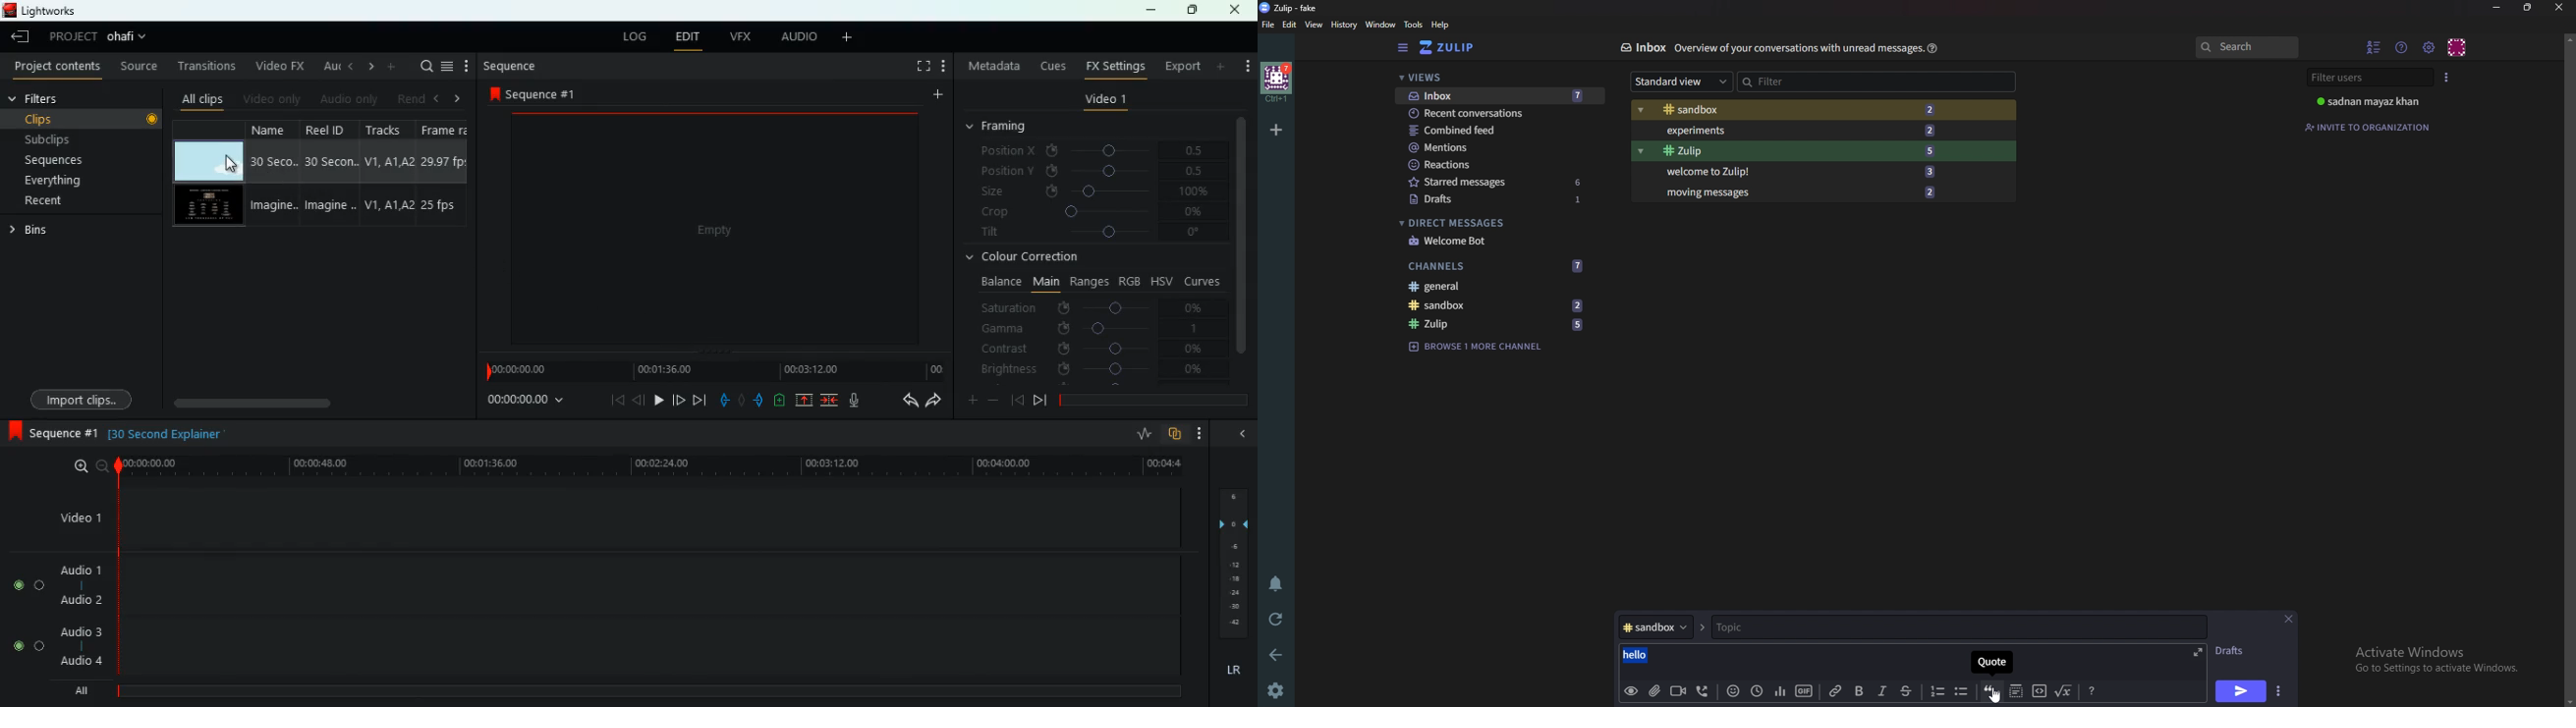 The height and width of the screenshot is (728, 2576). Describe the element at coordinates (1681, 82) in the screenshot. I see `Standard view` at that location.